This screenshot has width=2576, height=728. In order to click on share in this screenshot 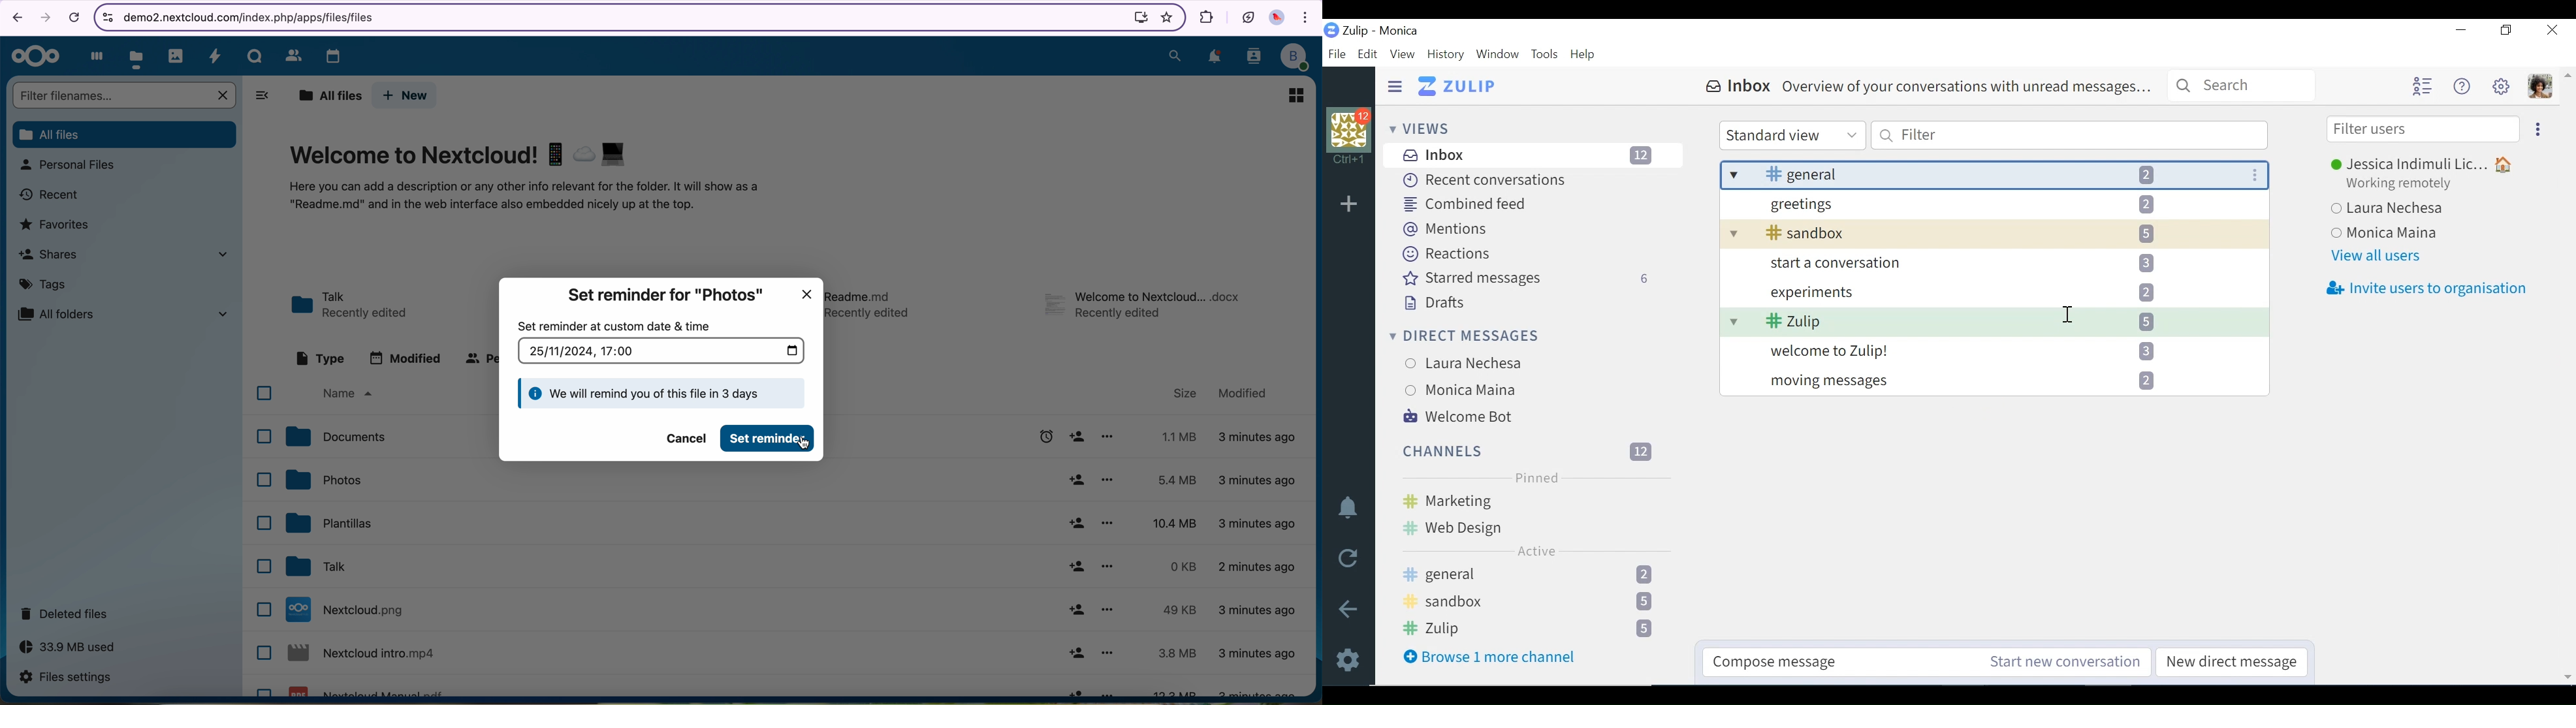, I will do `click(1076, 653)`.